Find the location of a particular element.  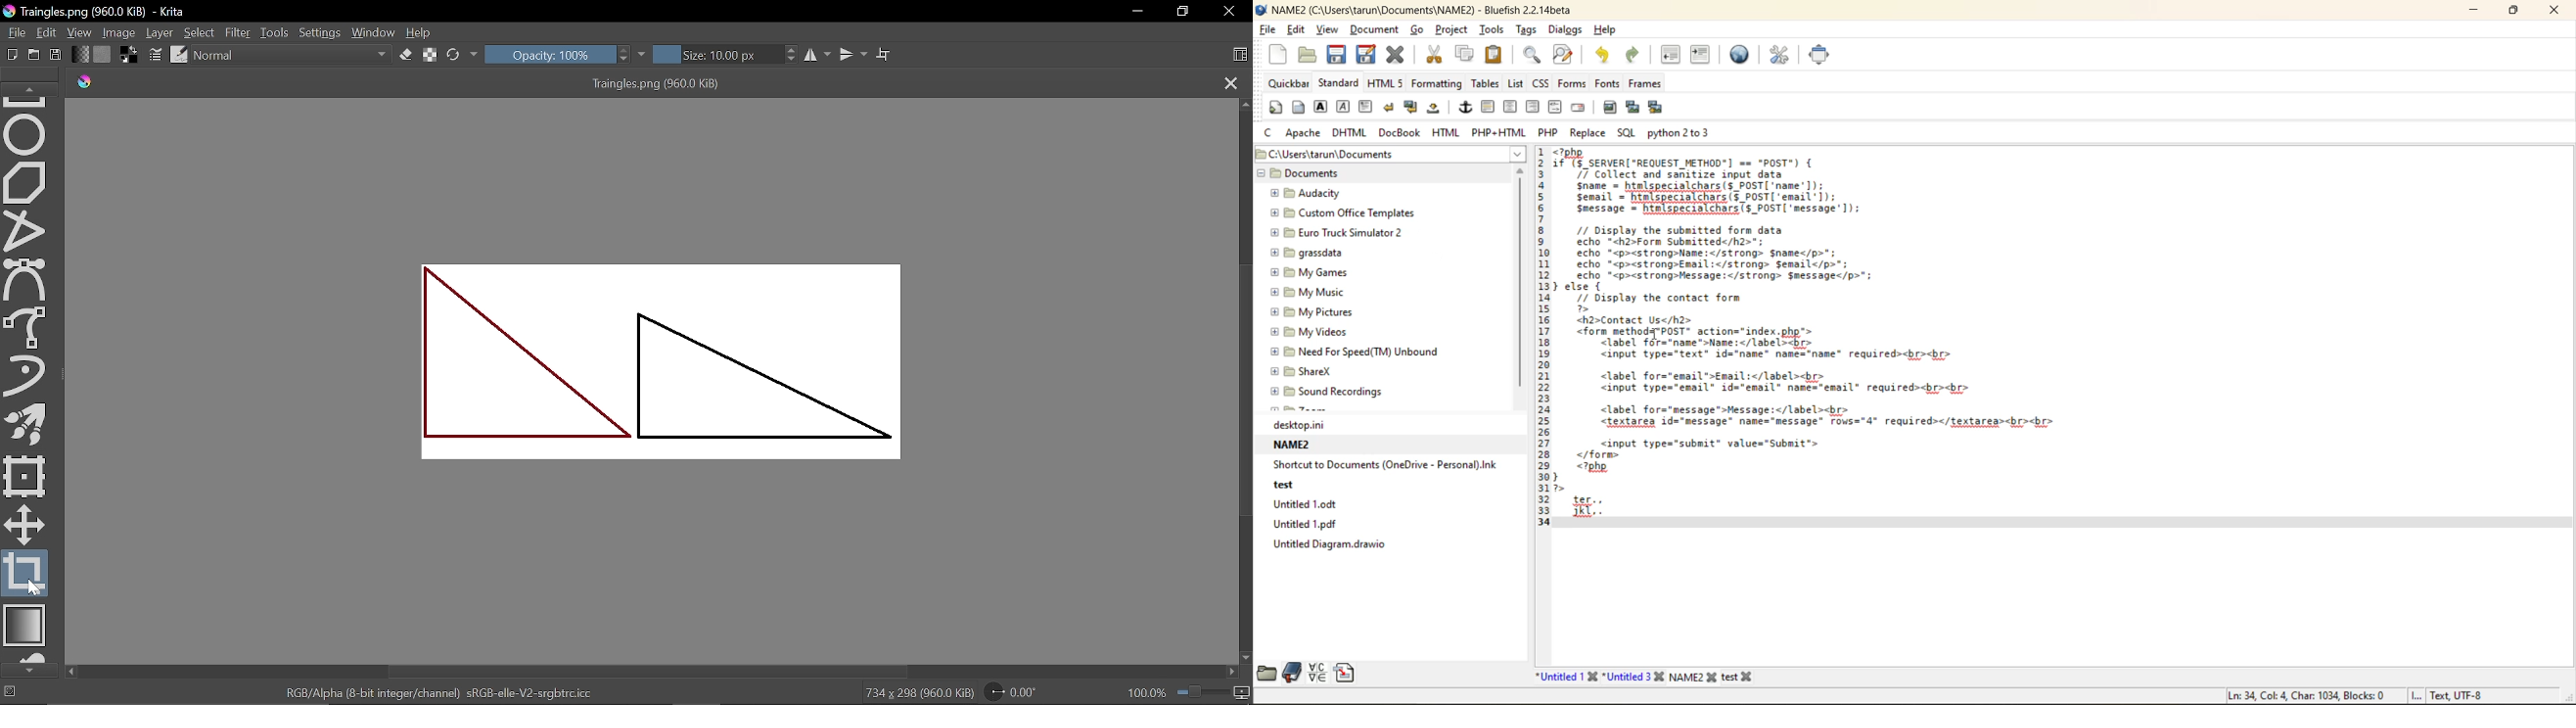

sharex is located at coordinates (1302, 370).